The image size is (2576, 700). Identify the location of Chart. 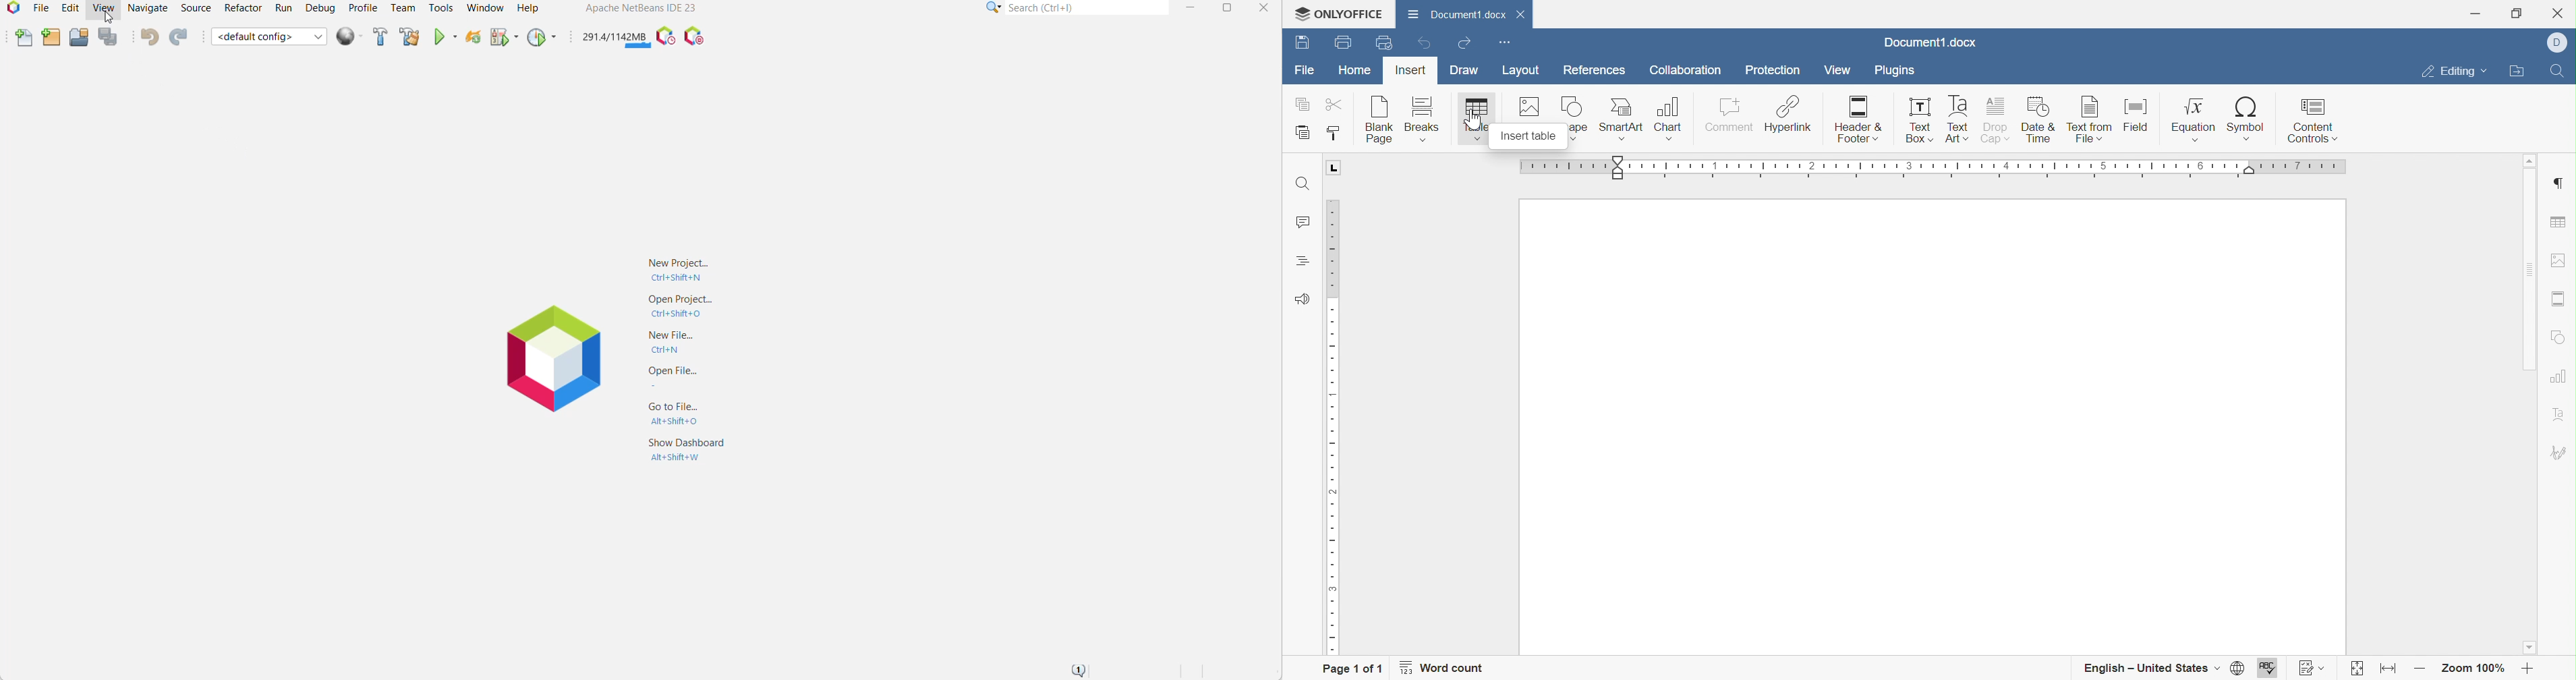
(1670, 119).